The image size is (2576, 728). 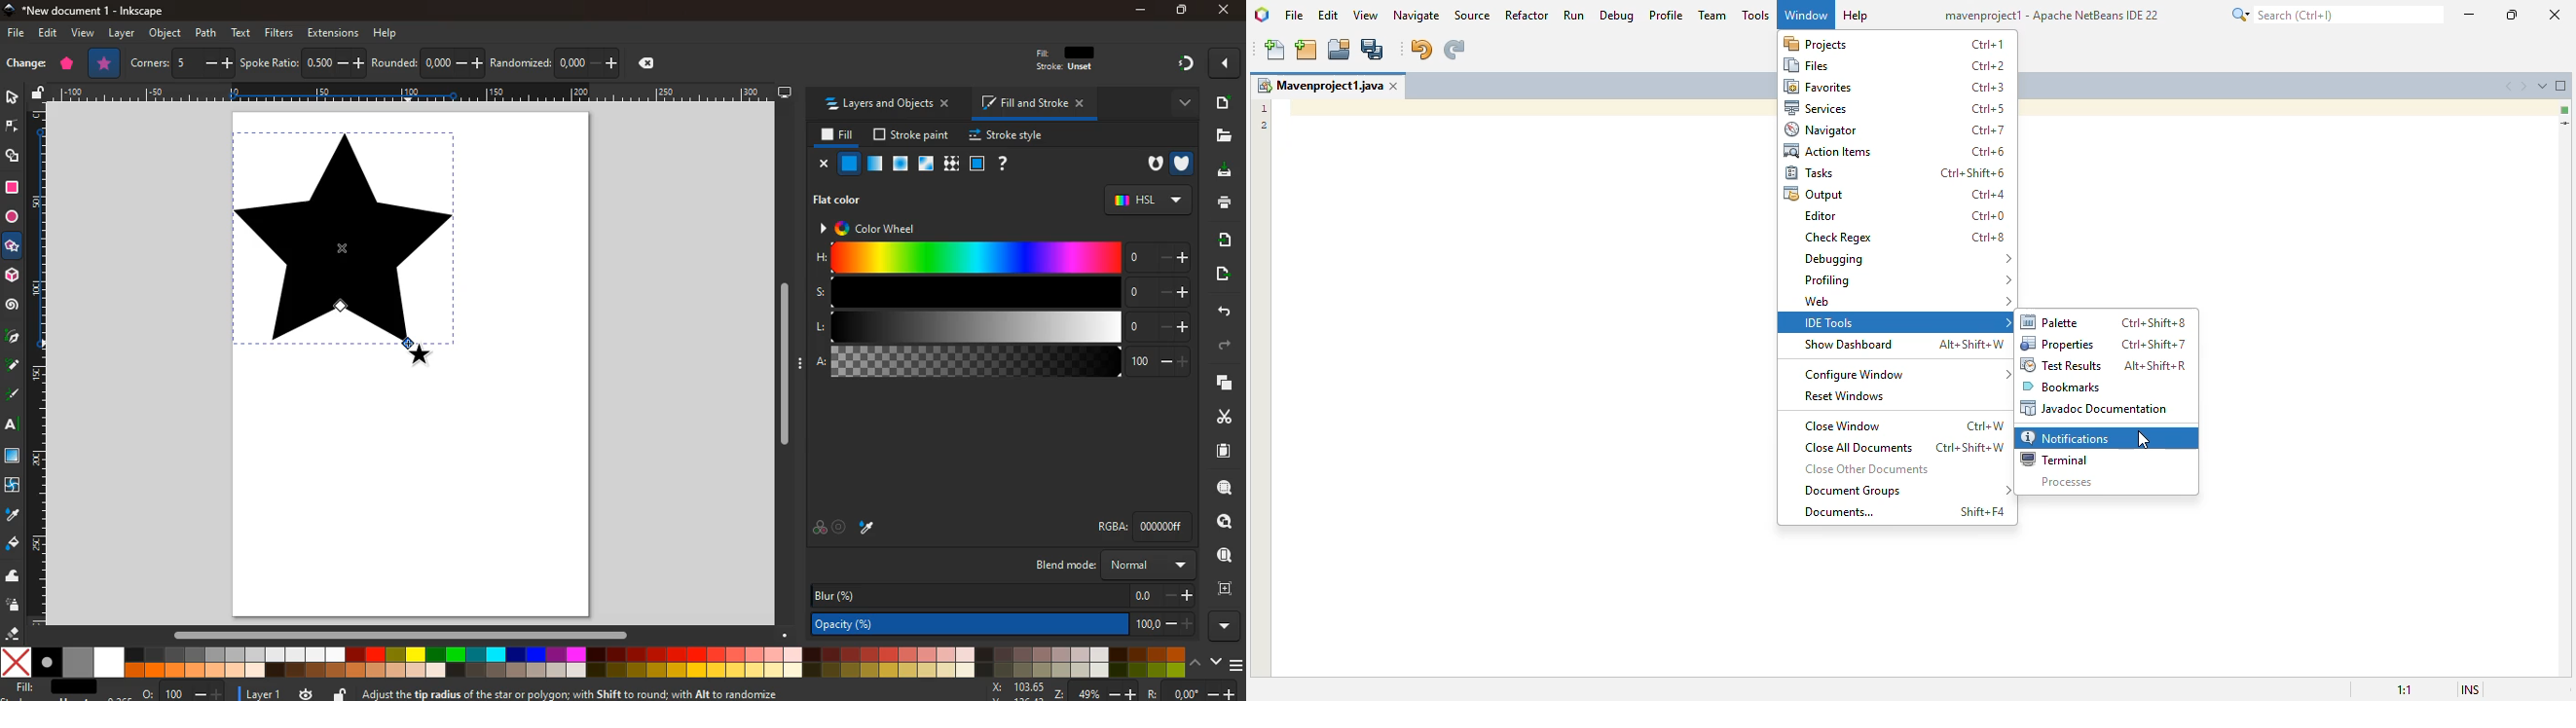 I want to click on 1, so click(x=1266, y=107).